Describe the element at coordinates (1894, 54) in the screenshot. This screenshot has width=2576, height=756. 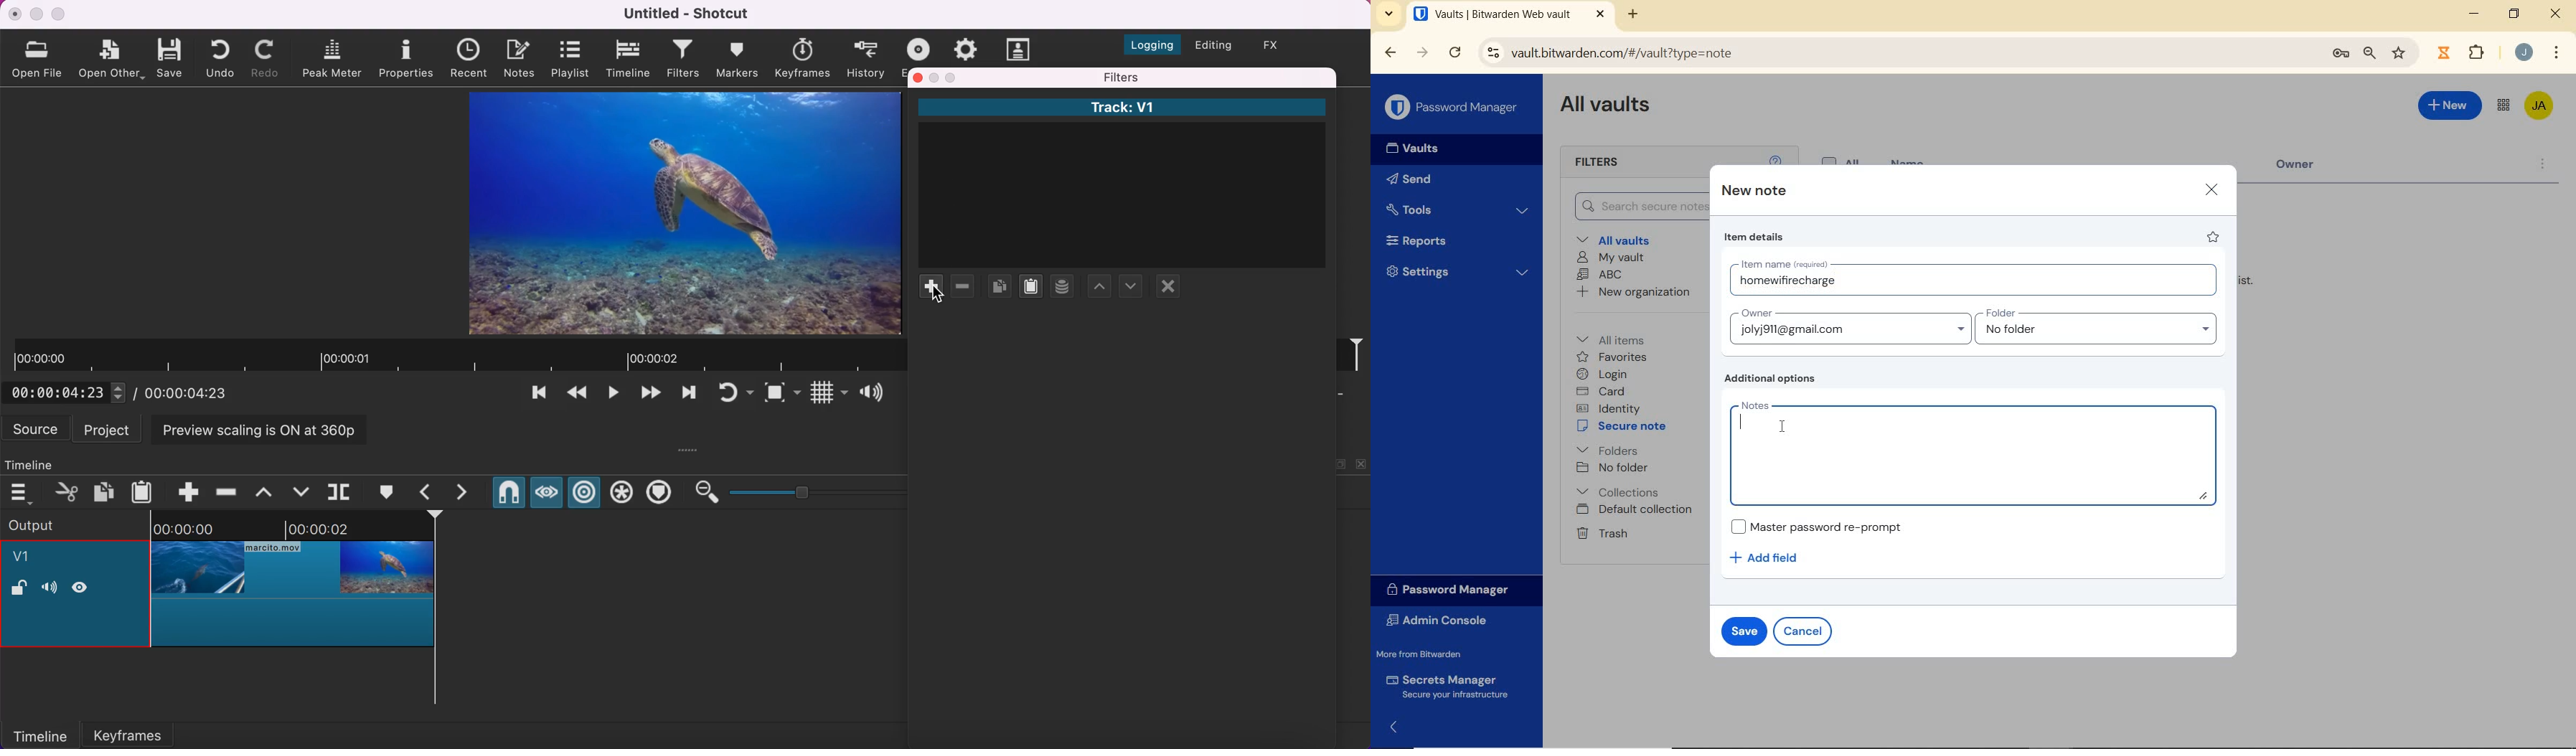
I see `address bar` at that location.